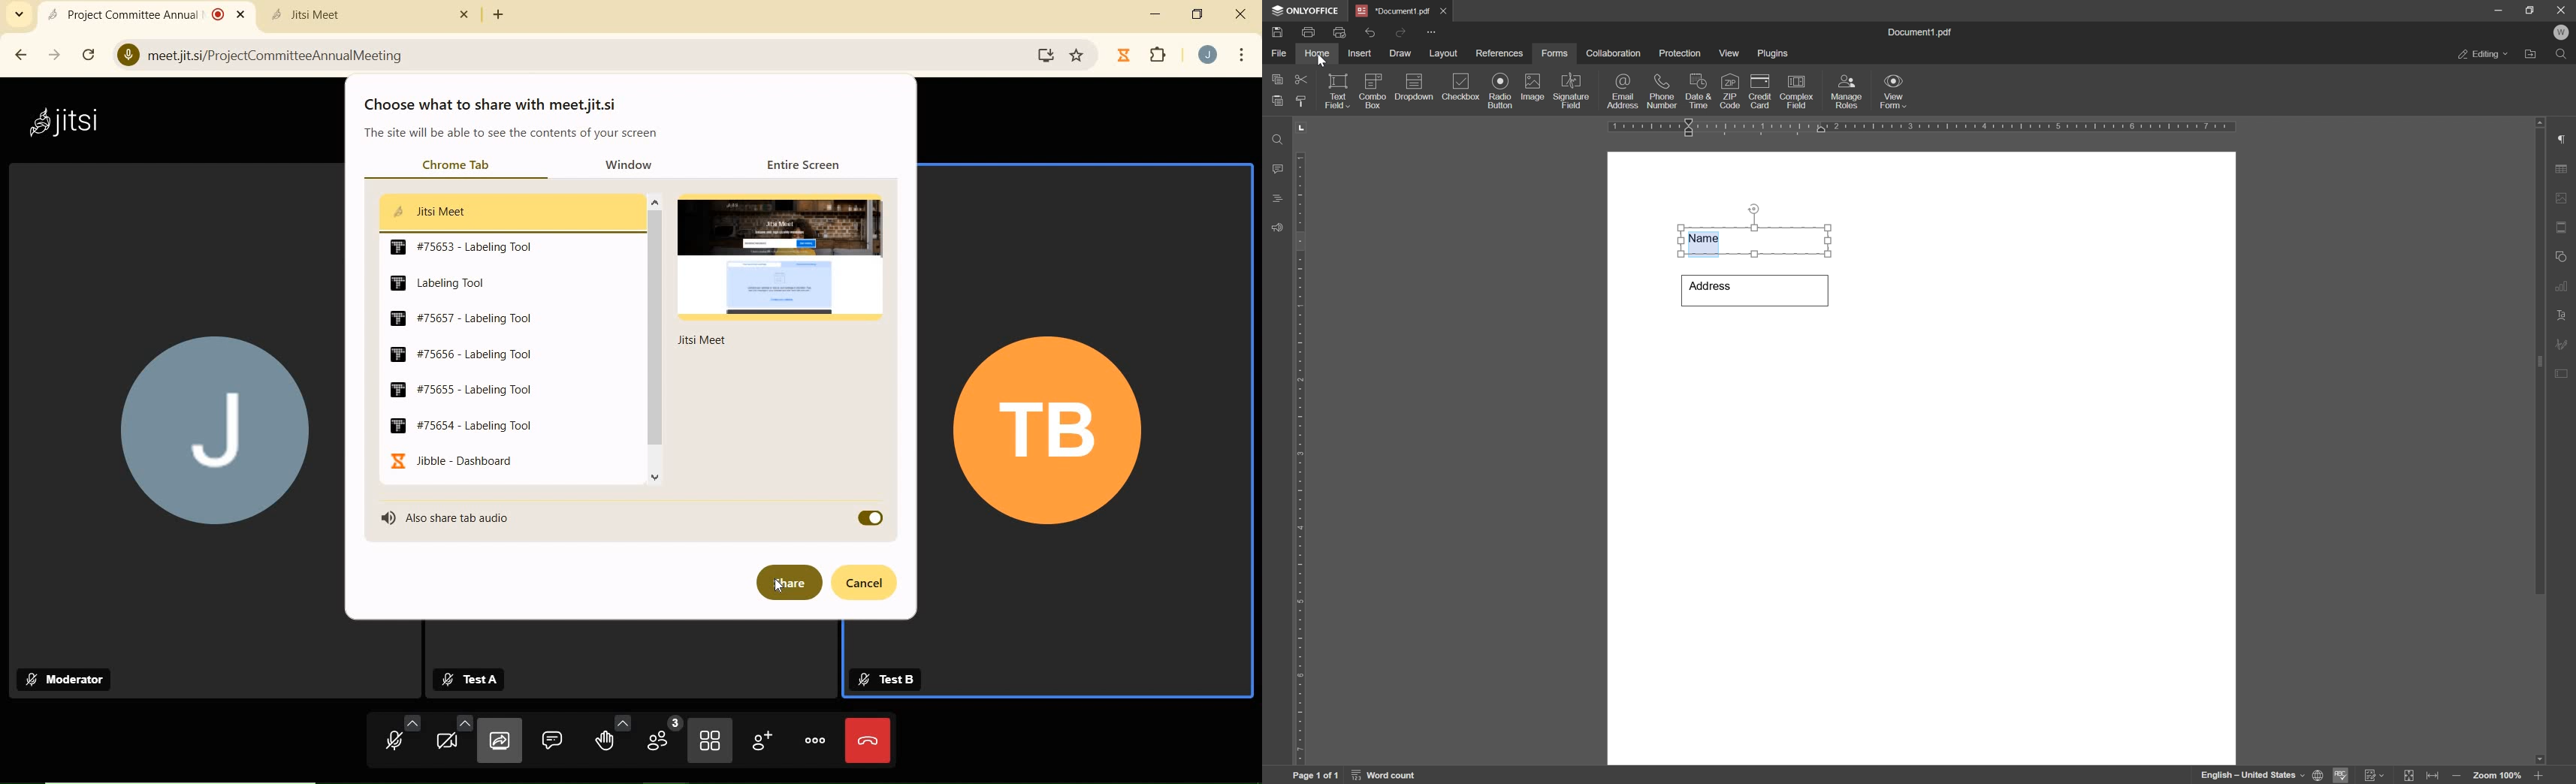 The height and width of the screenshot is (784, 2576). Describe the element at coordinates (1080, 436) in the screenshot. I see `TB` at that location.